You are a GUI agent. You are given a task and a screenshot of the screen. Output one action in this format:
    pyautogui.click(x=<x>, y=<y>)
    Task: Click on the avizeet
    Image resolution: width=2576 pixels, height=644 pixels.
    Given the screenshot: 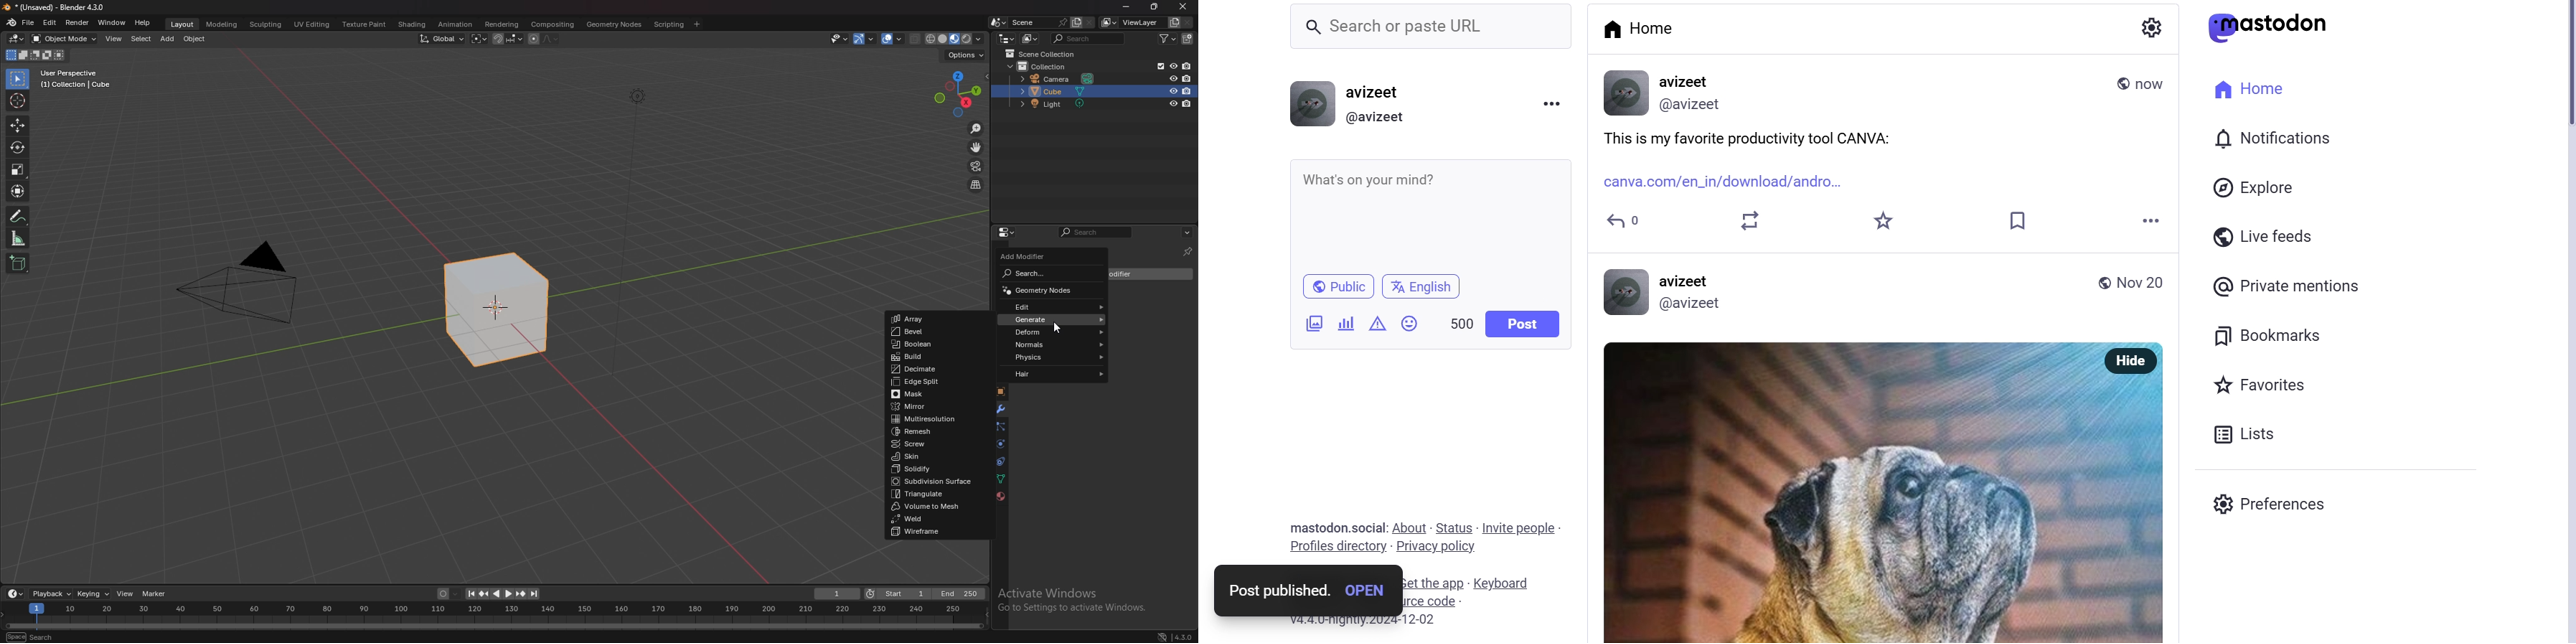 What is the action you would take?
    pyautogui.click(x=1688, y=81)
    